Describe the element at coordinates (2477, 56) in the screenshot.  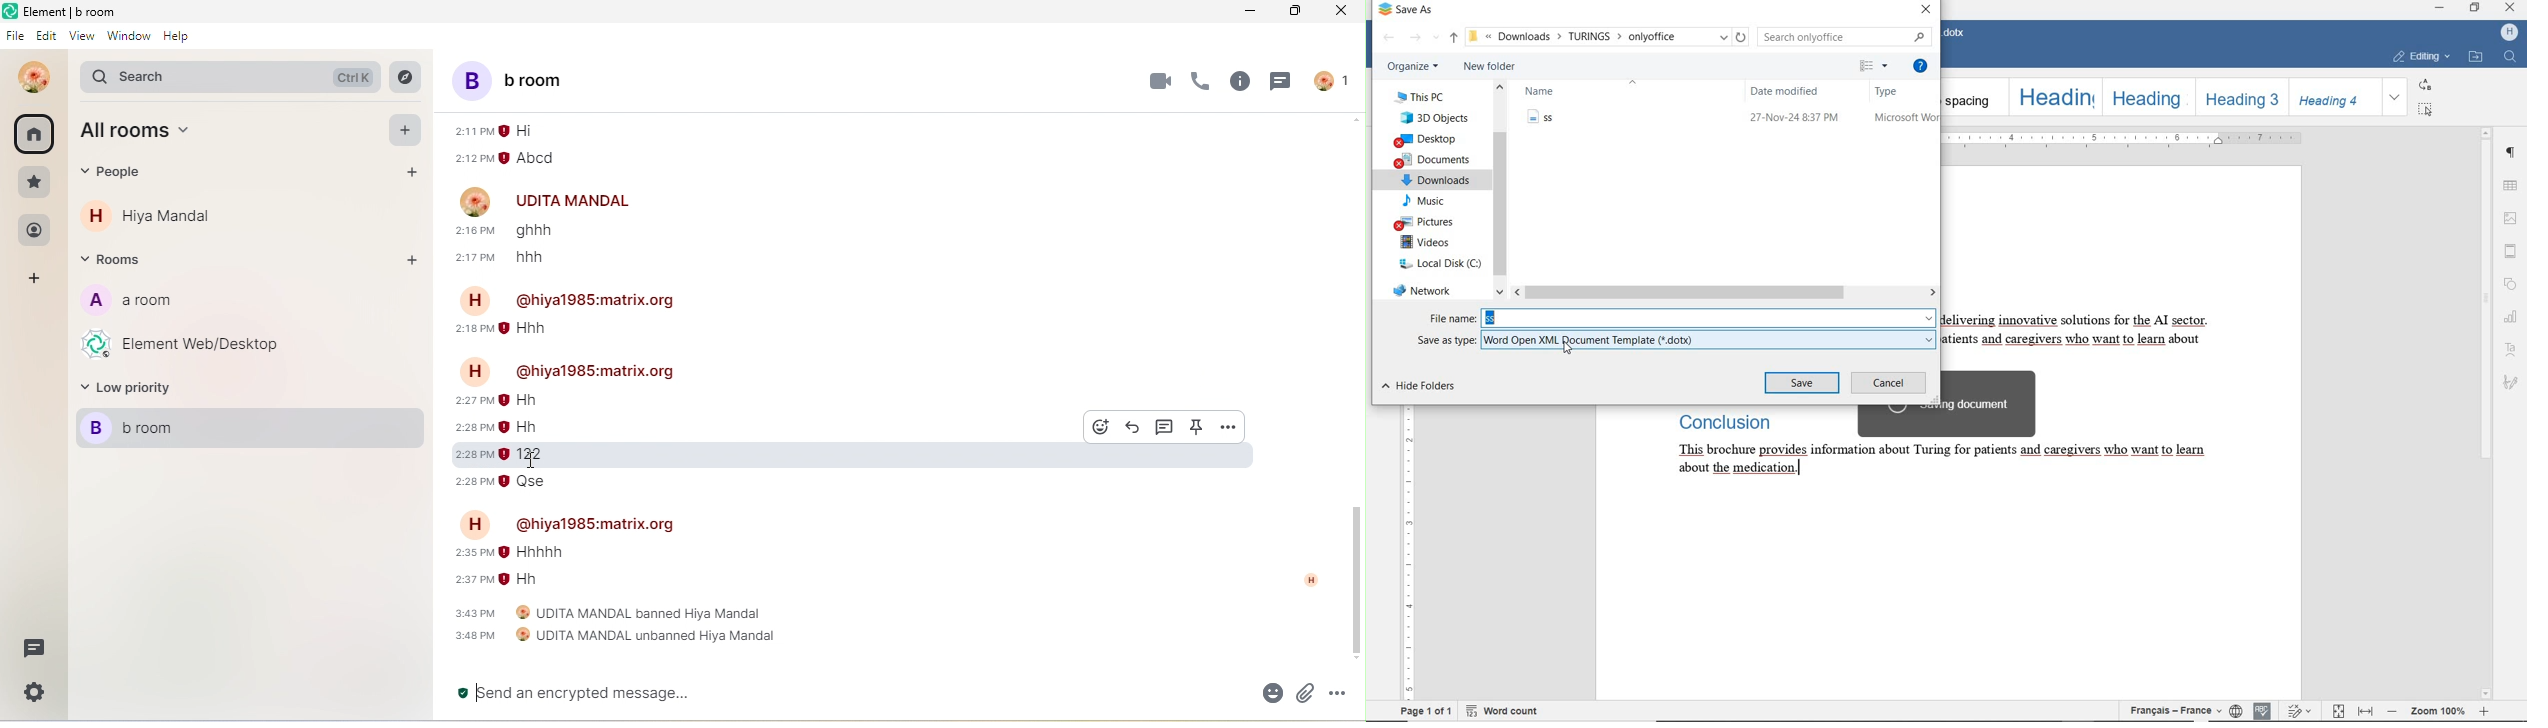
I see `OPEN FILE LOCATION` at that location.